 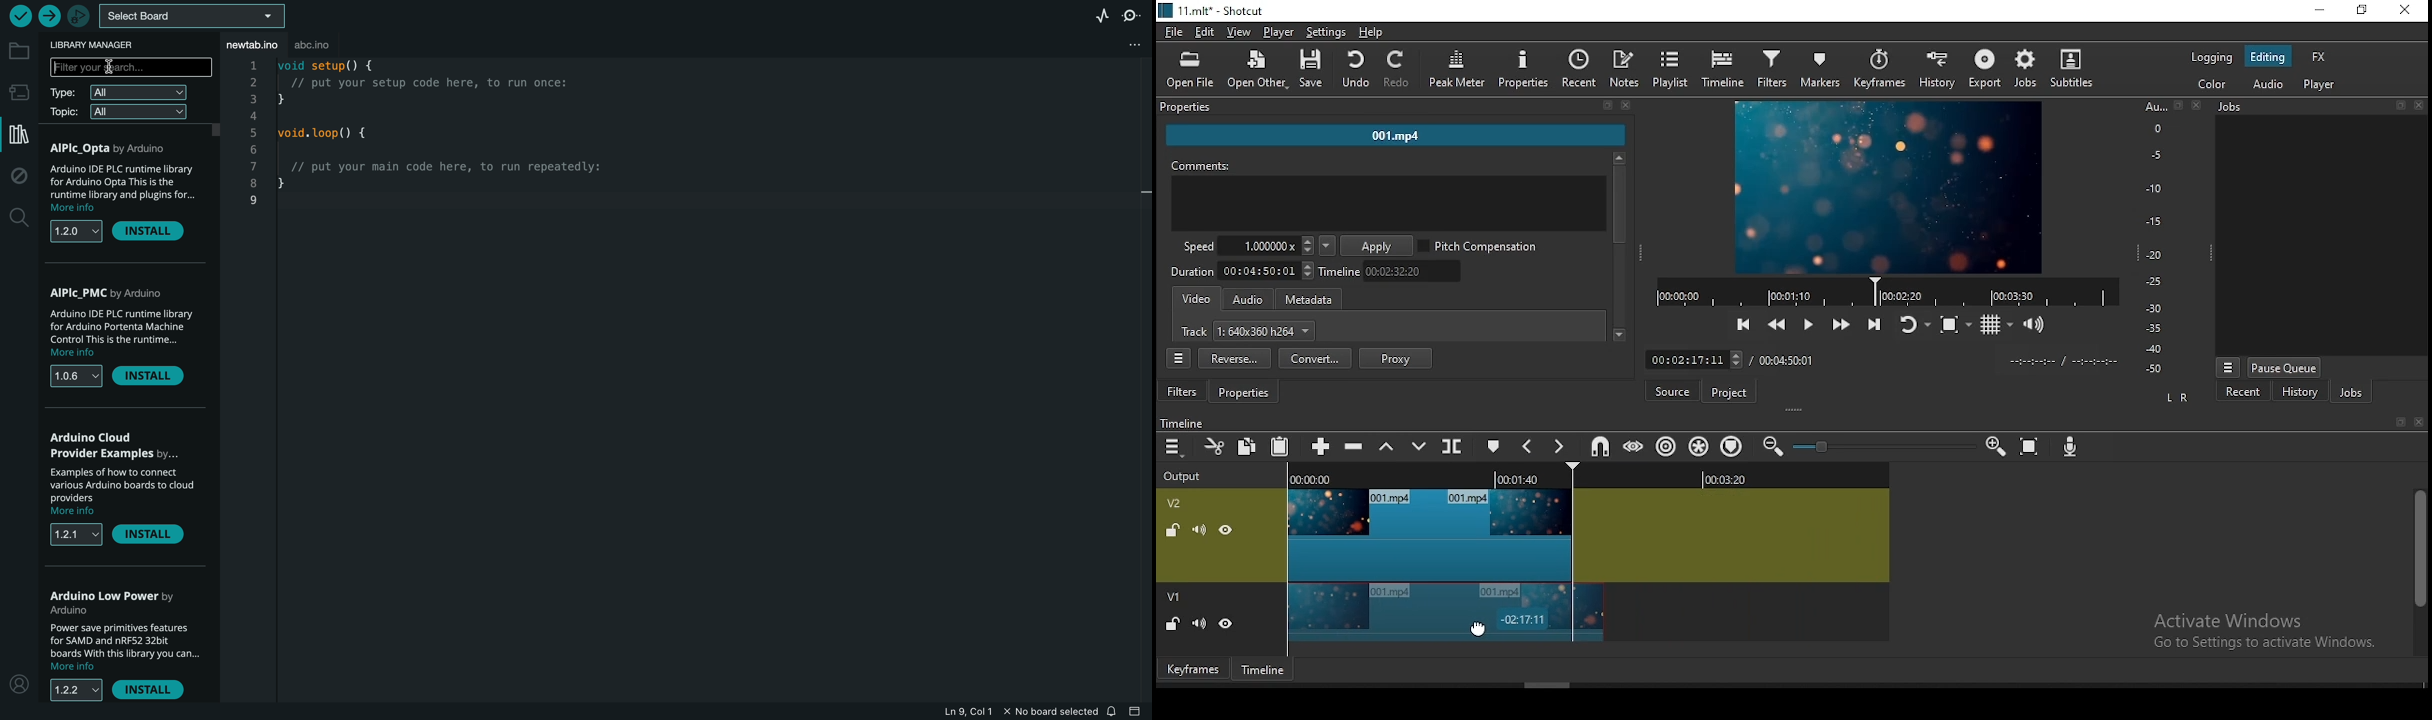 I want to click on play quickly forwards, so click(x=1843, y=325).